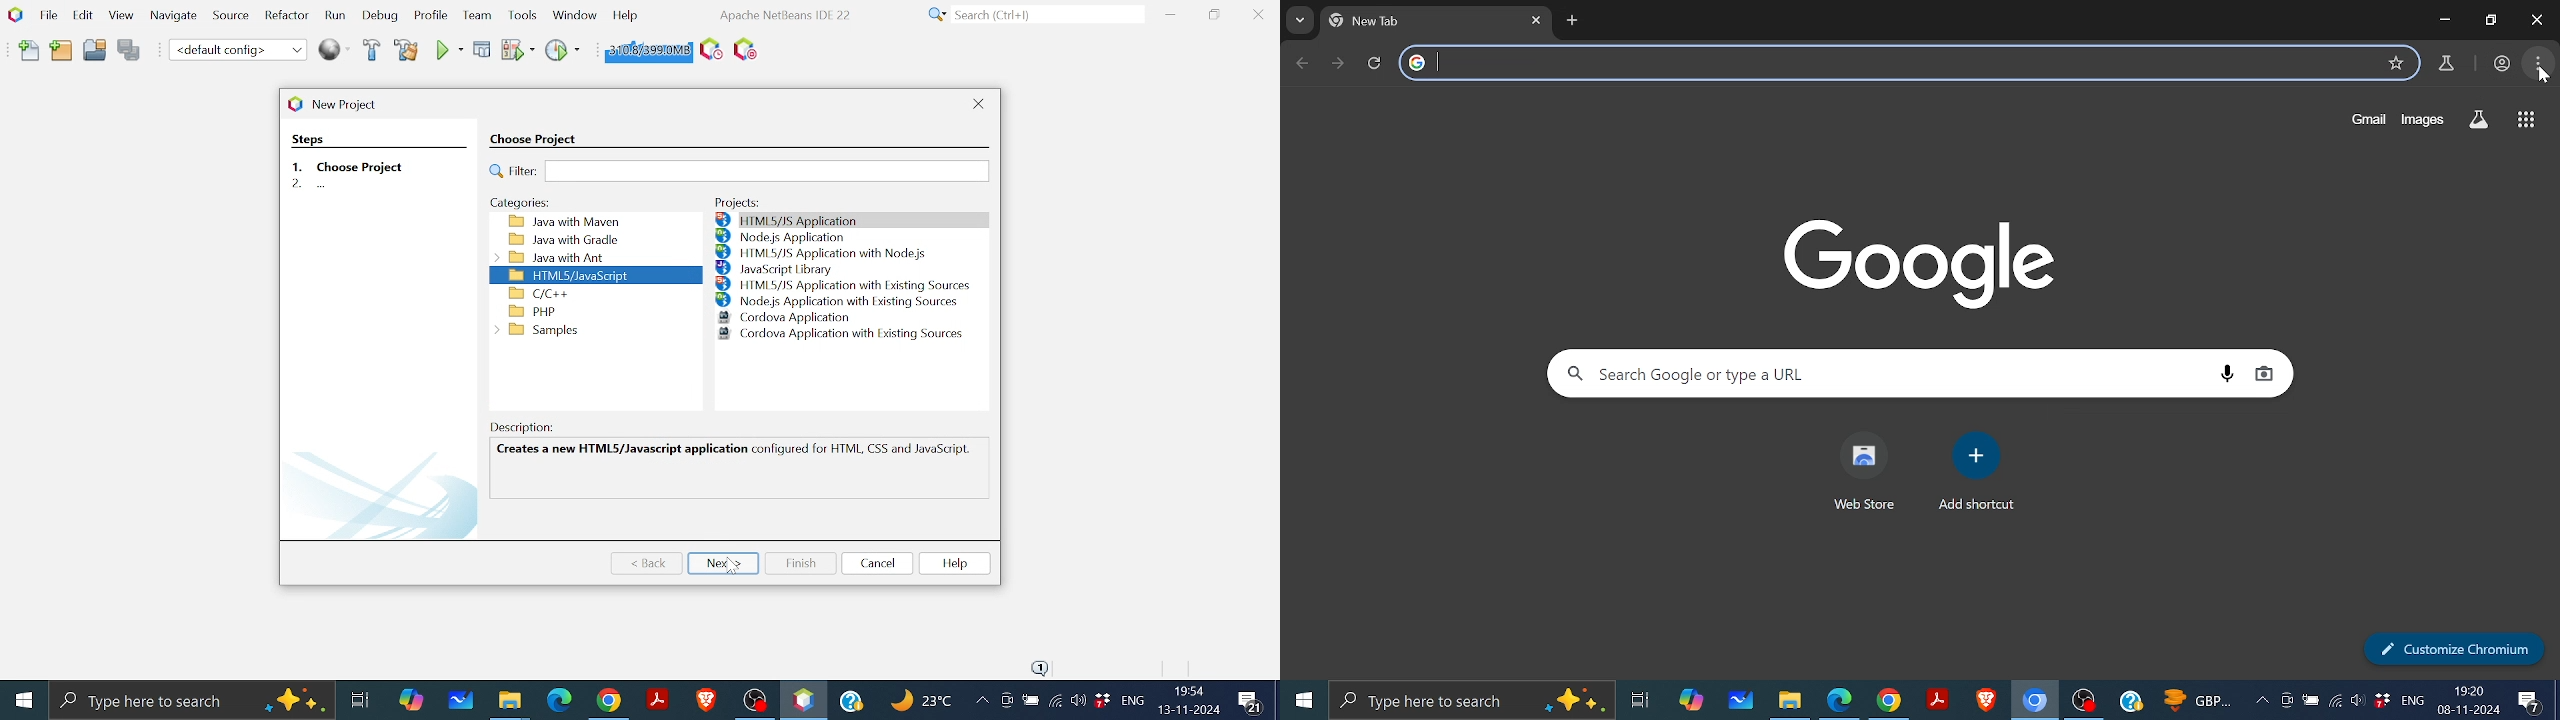  Describe the element at coordinates (1253, 701) in the screenshot. I see `Comments` at that location.